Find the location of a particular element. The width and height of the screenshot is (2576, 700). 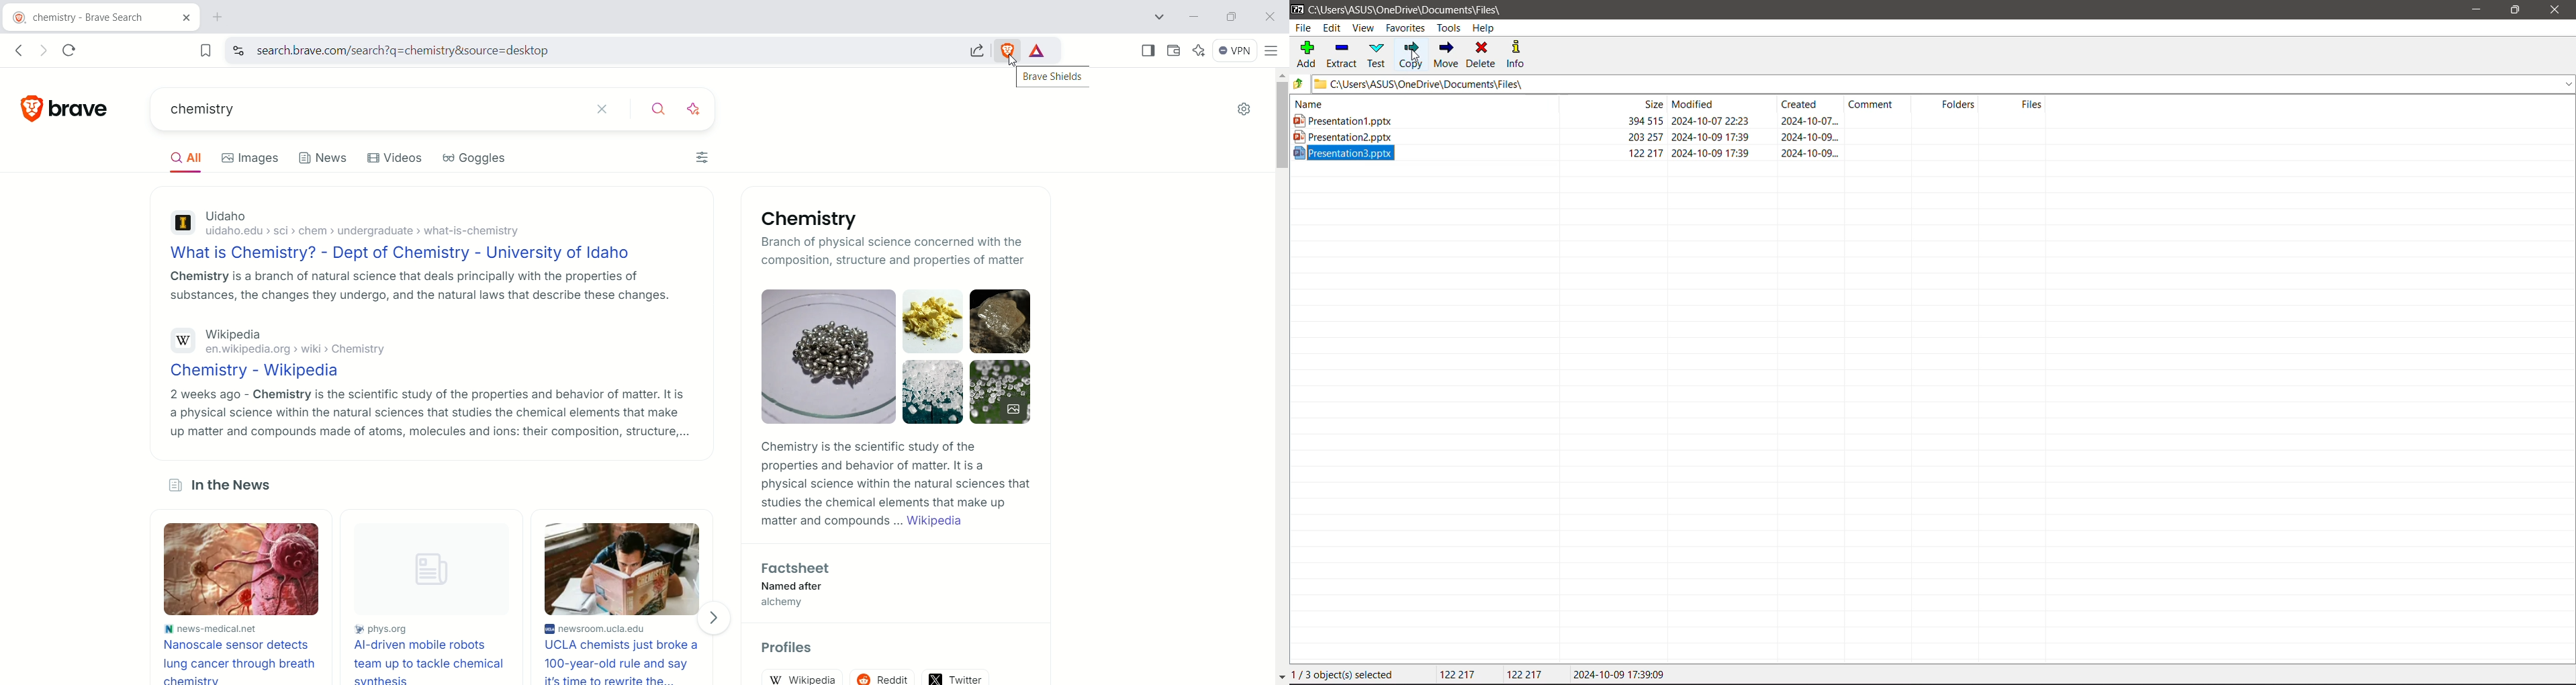

search tabs is located at coordinates (1159, 17).